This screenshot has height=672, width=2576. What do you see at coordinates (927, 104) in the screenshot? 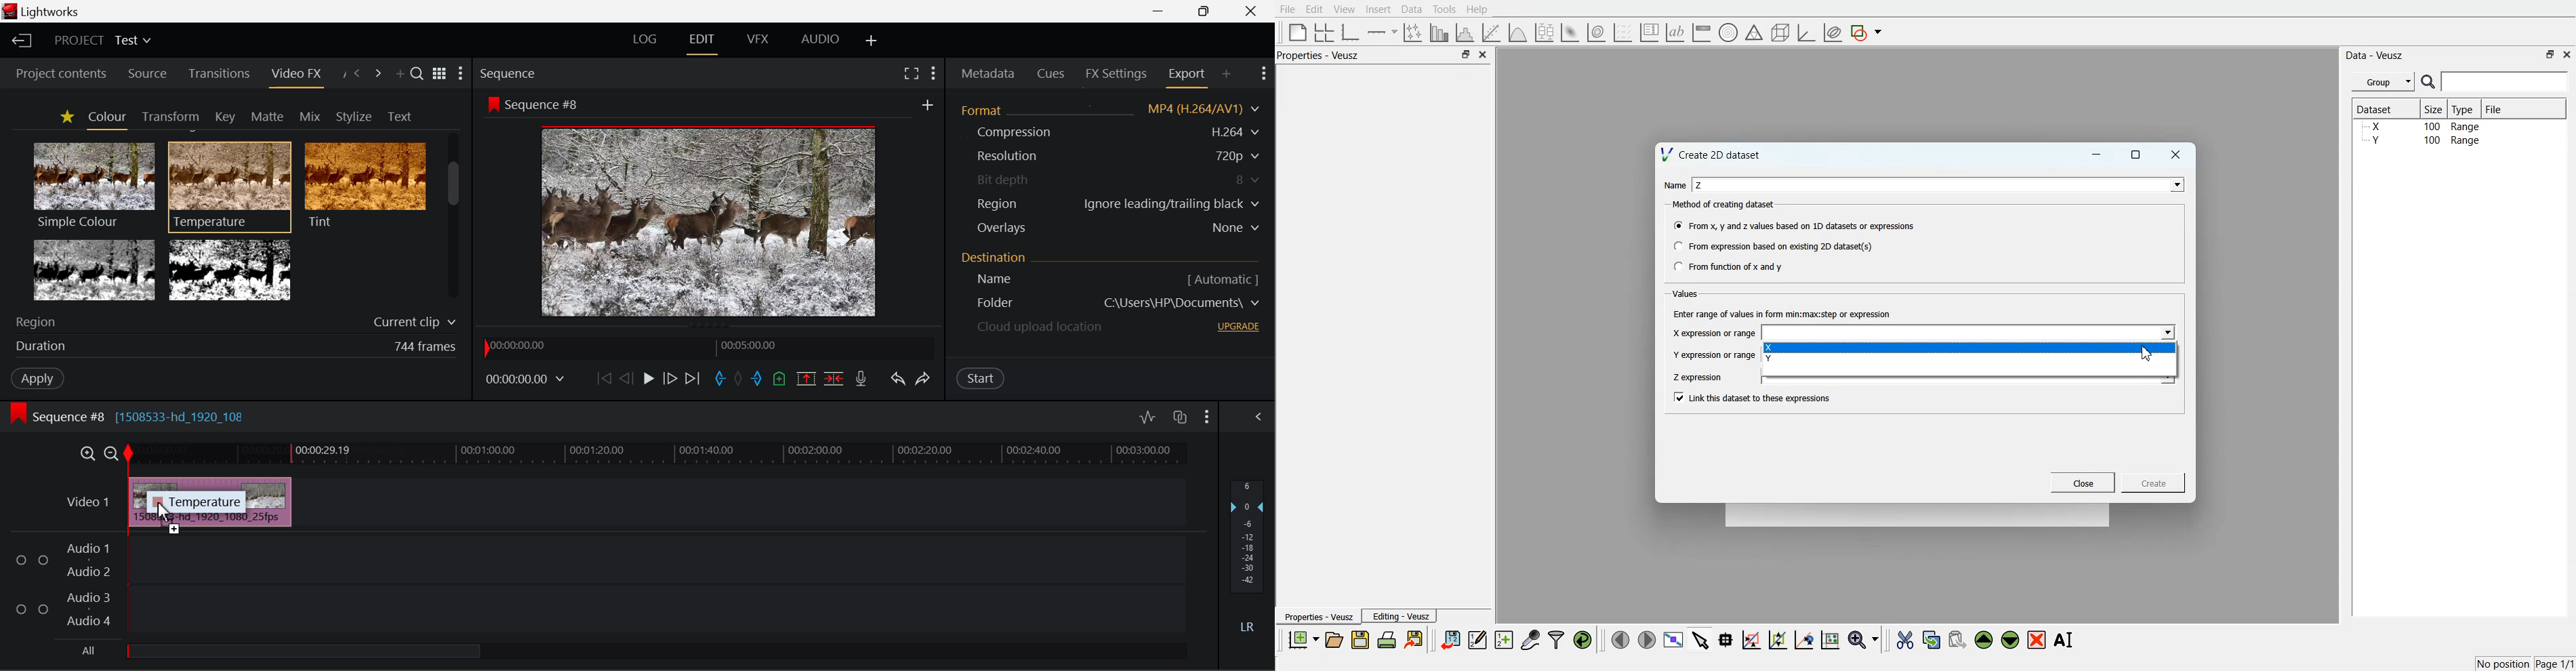
I see `add` at bounding box center [927, 104].